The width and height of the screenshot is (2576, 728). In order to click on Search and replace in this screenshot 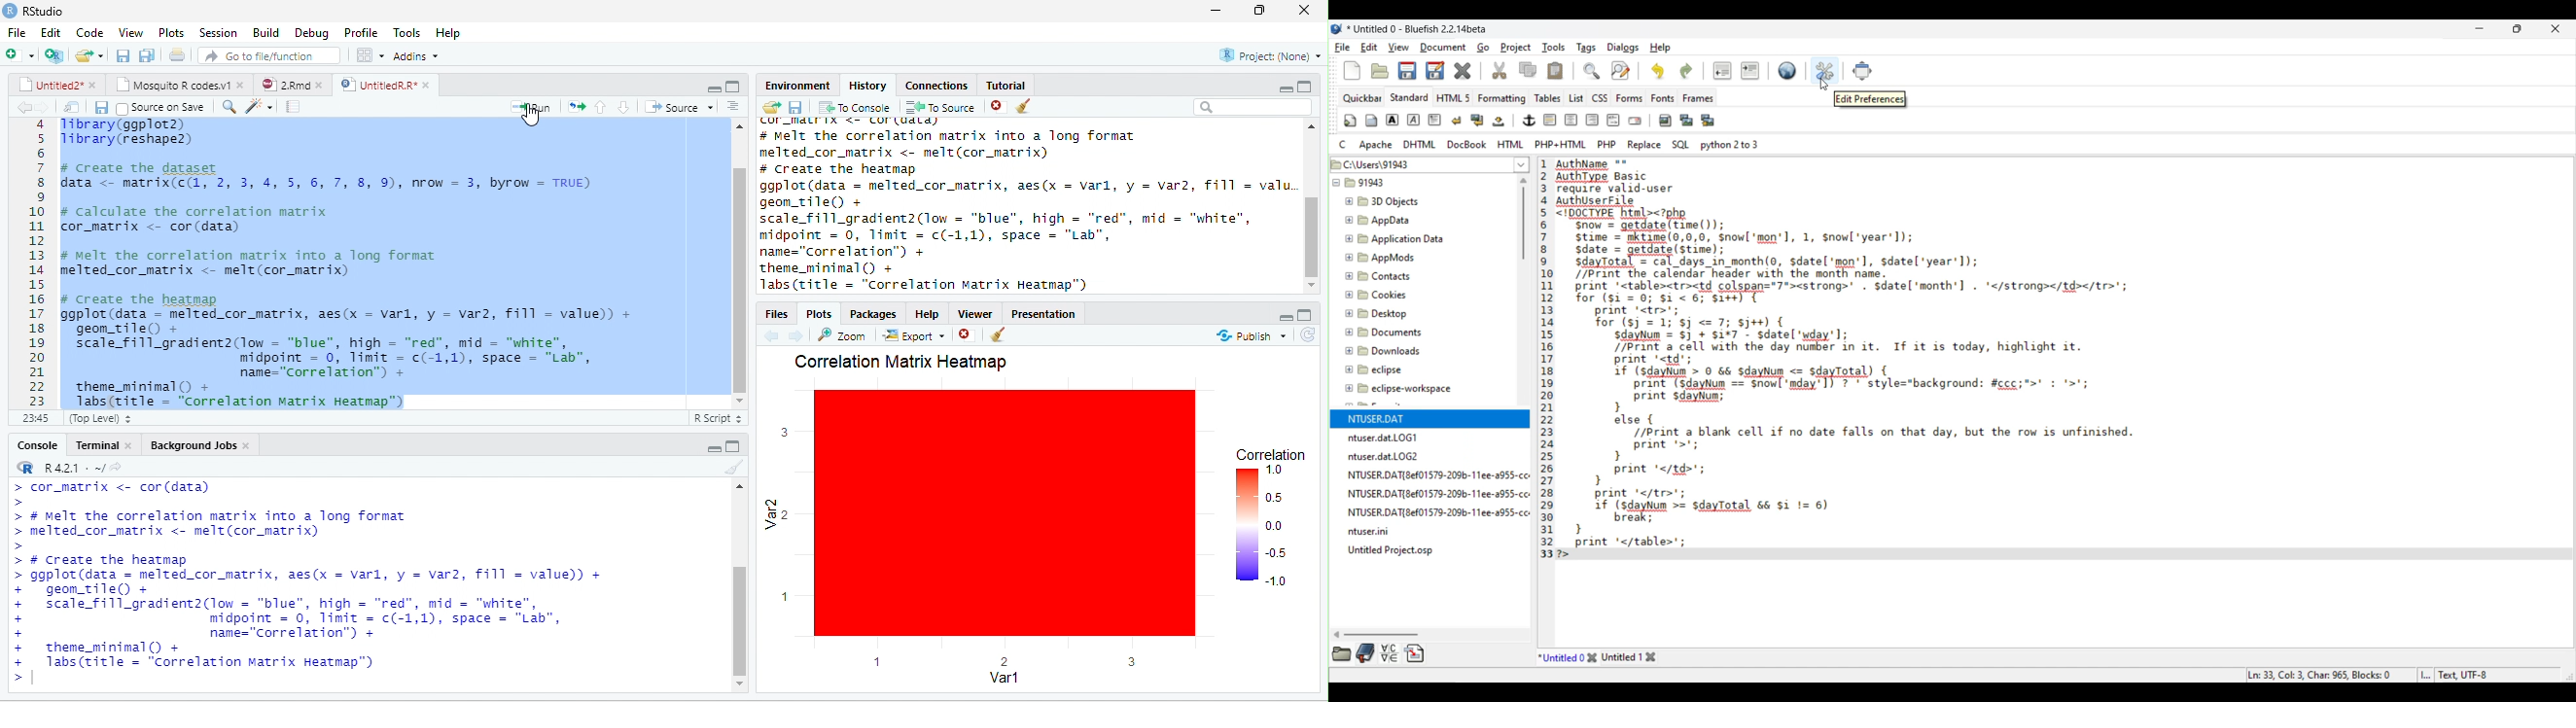, I will do `click(1607, 70)`.